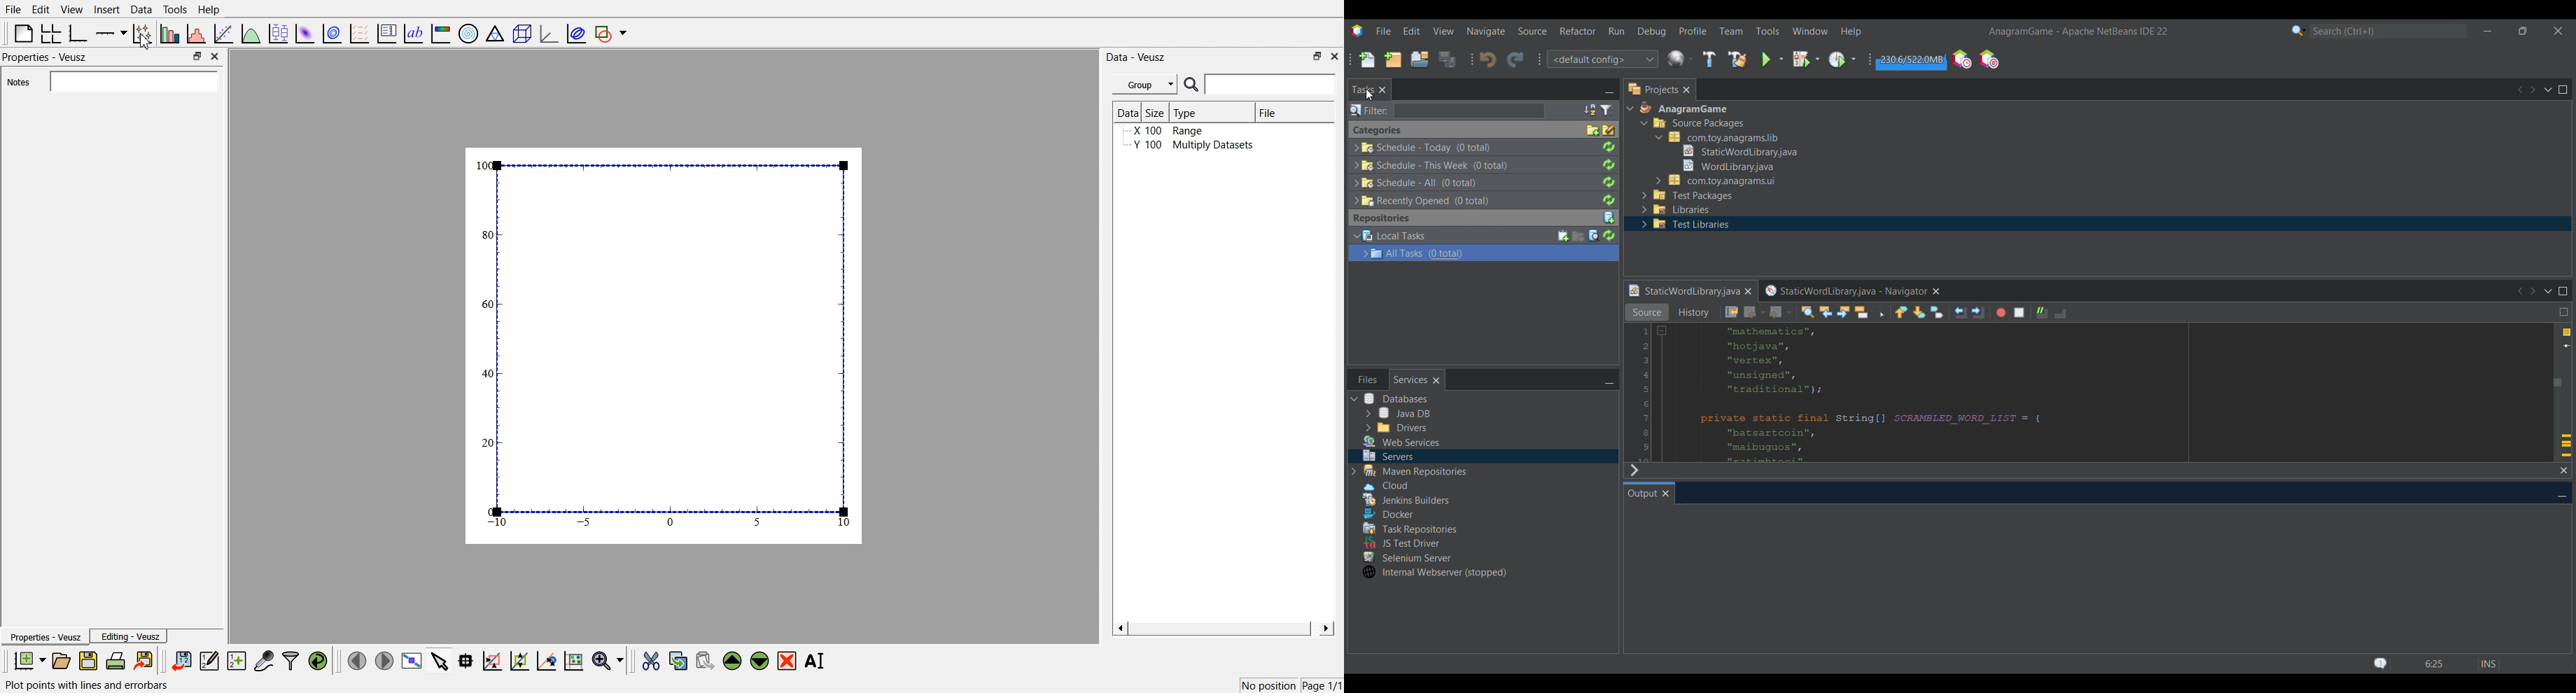 The image size is (2576, 700). I want to click on blank page, so click(20, 32).